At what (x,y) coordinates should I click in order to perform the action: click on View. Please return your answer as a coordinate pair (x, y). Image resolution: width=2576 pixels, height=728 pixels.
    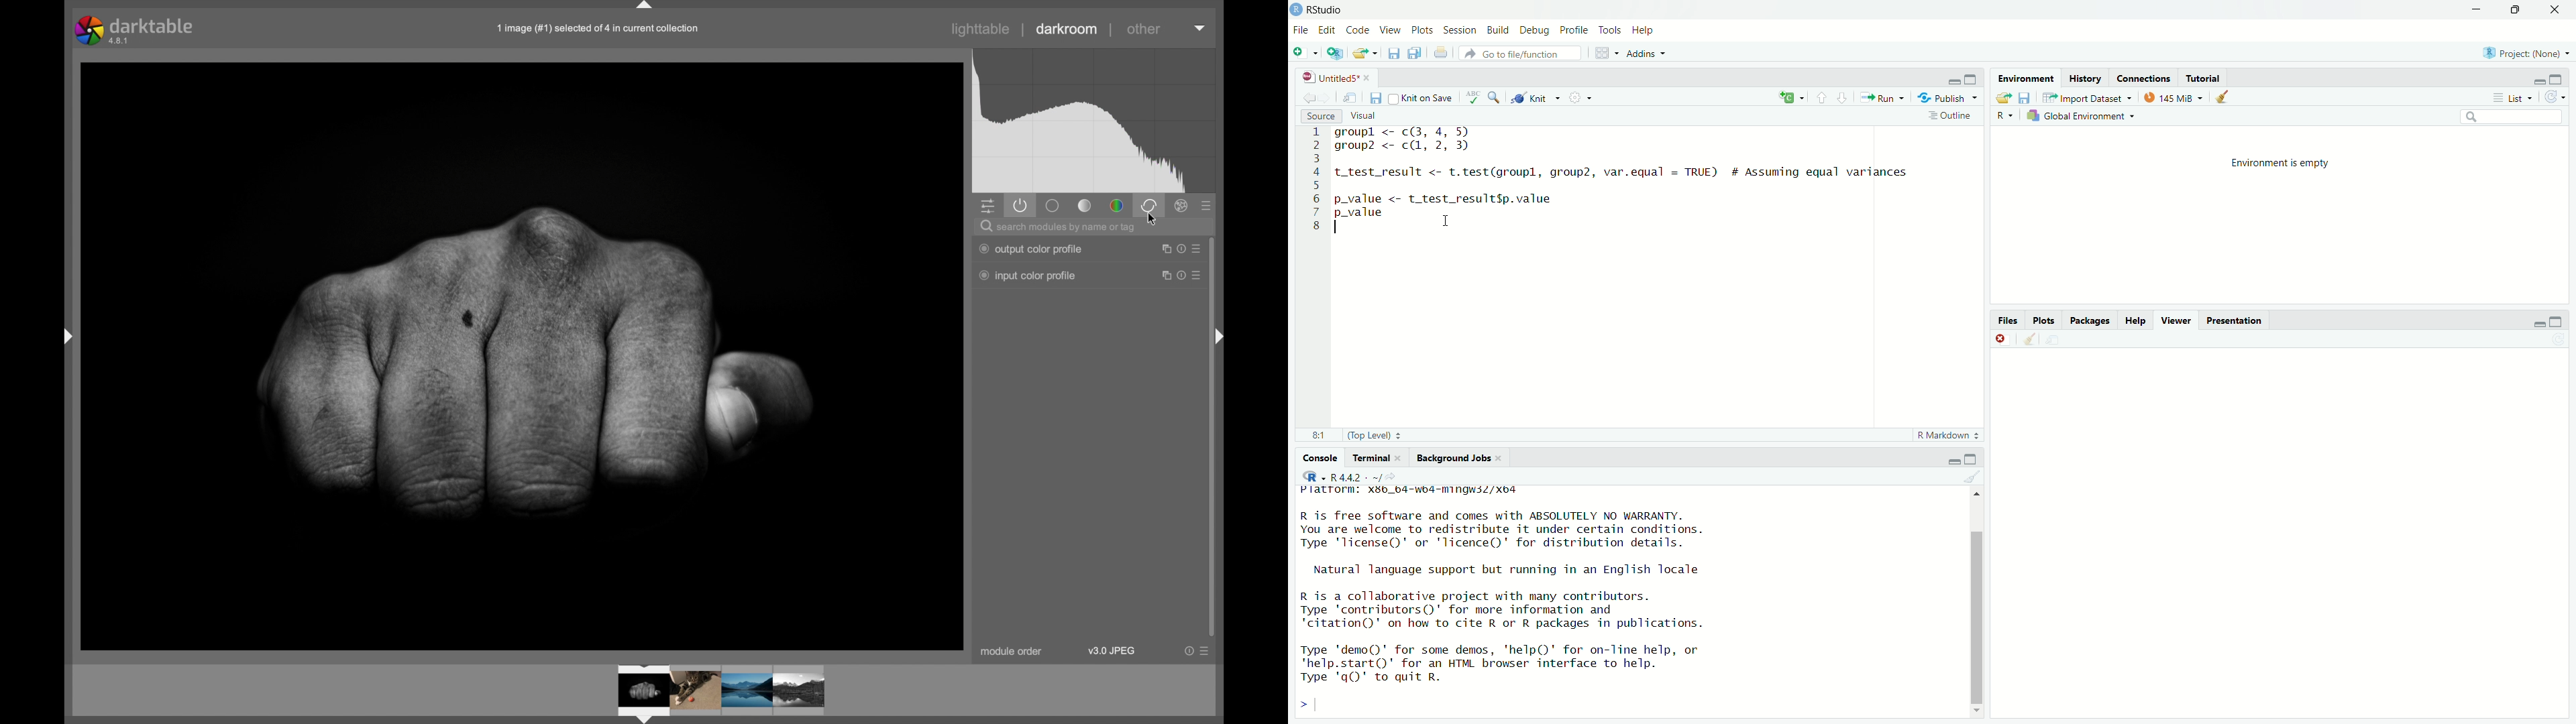
    Looking at the image, I should click on (1389, 27).